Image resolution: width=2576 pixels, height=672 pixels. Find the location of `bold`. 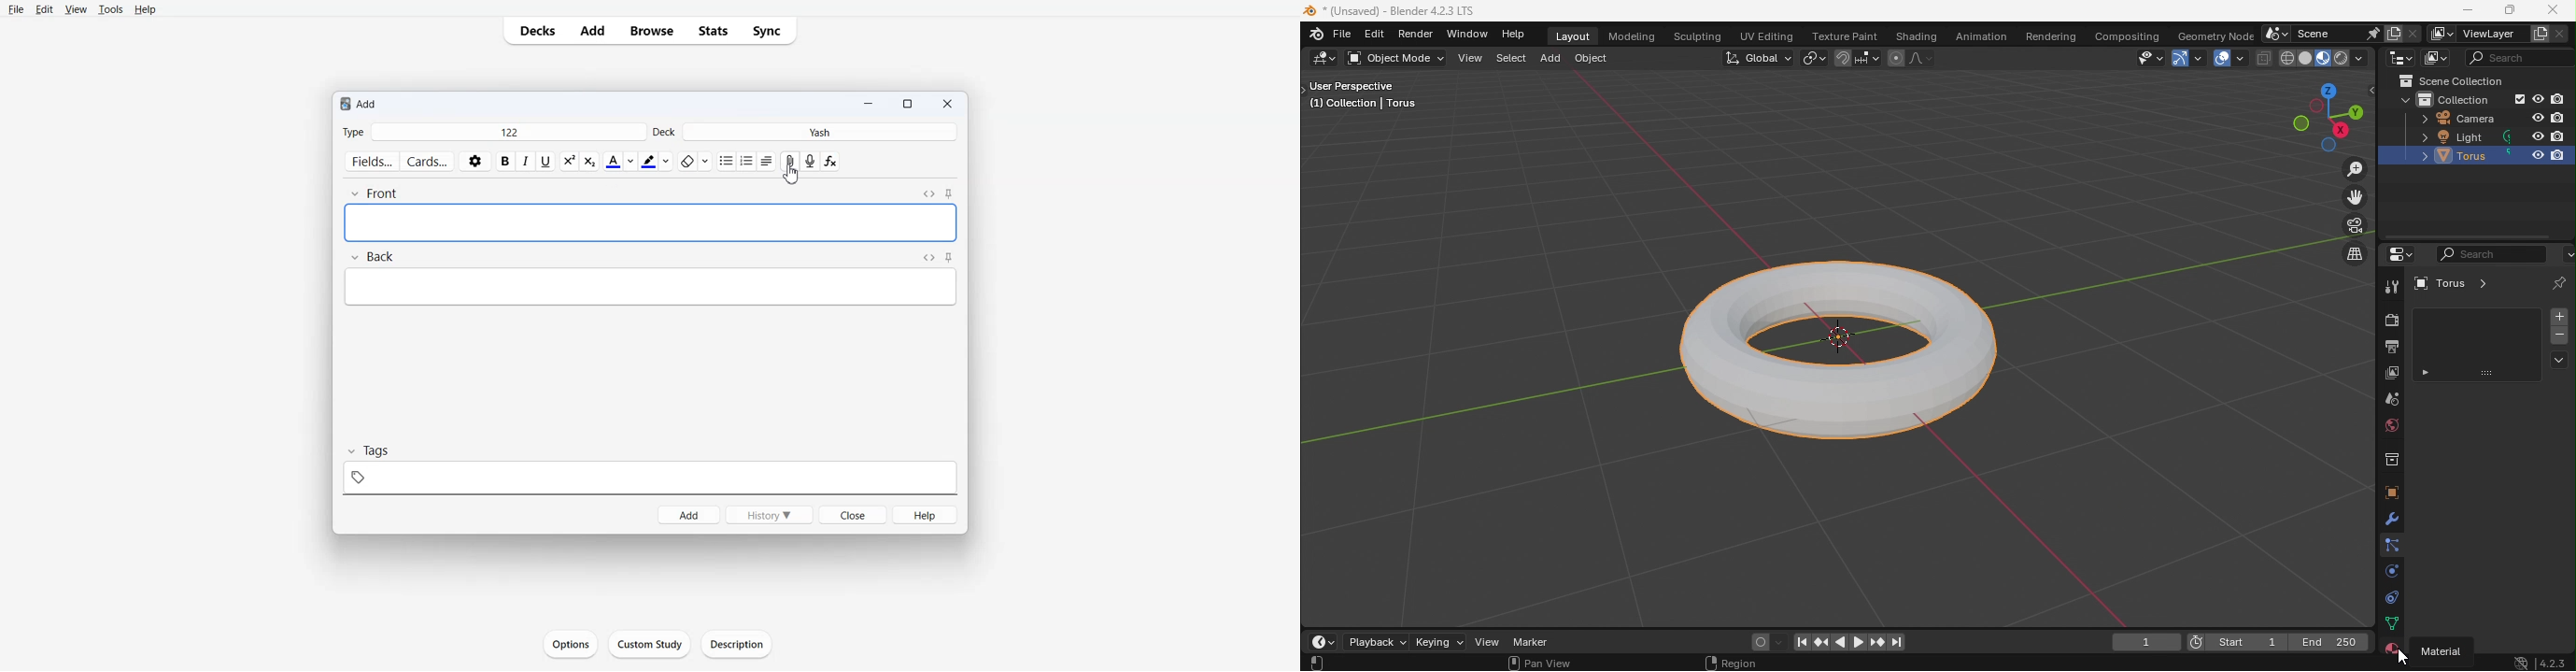

bold is located at coordinates (505, 162).